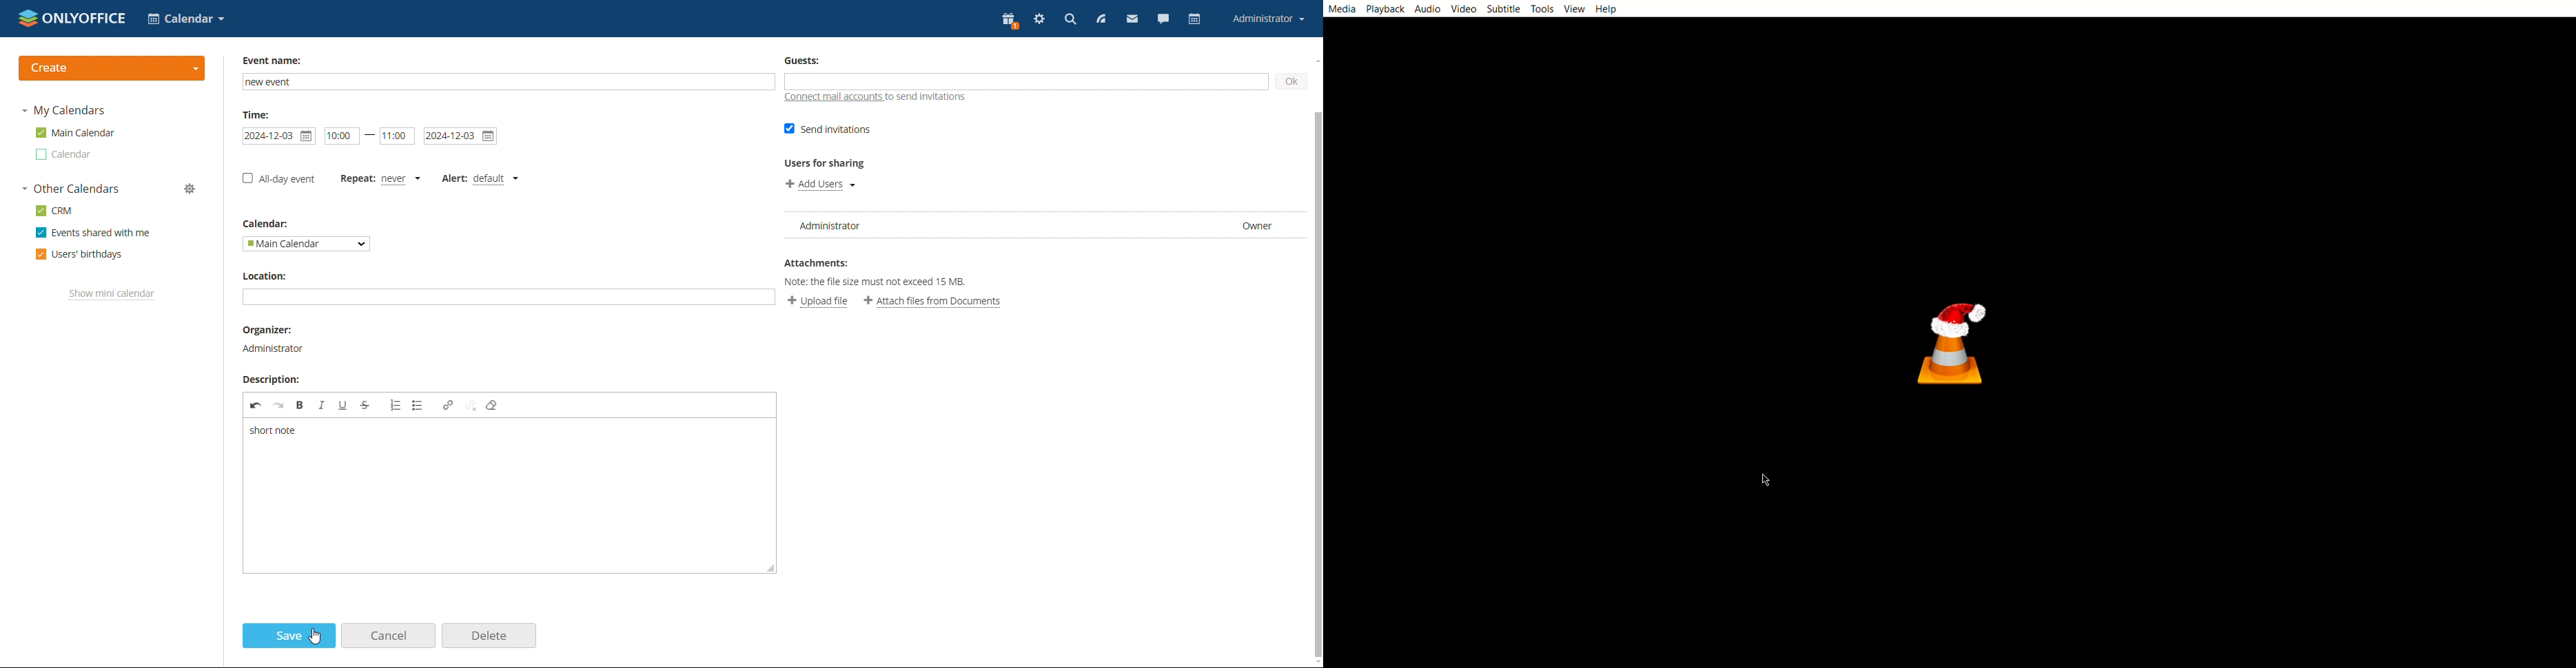  What do you see at coordinates (1291, 81) in the screenshot?
I see `ok` at bounding box center [1291, 81].